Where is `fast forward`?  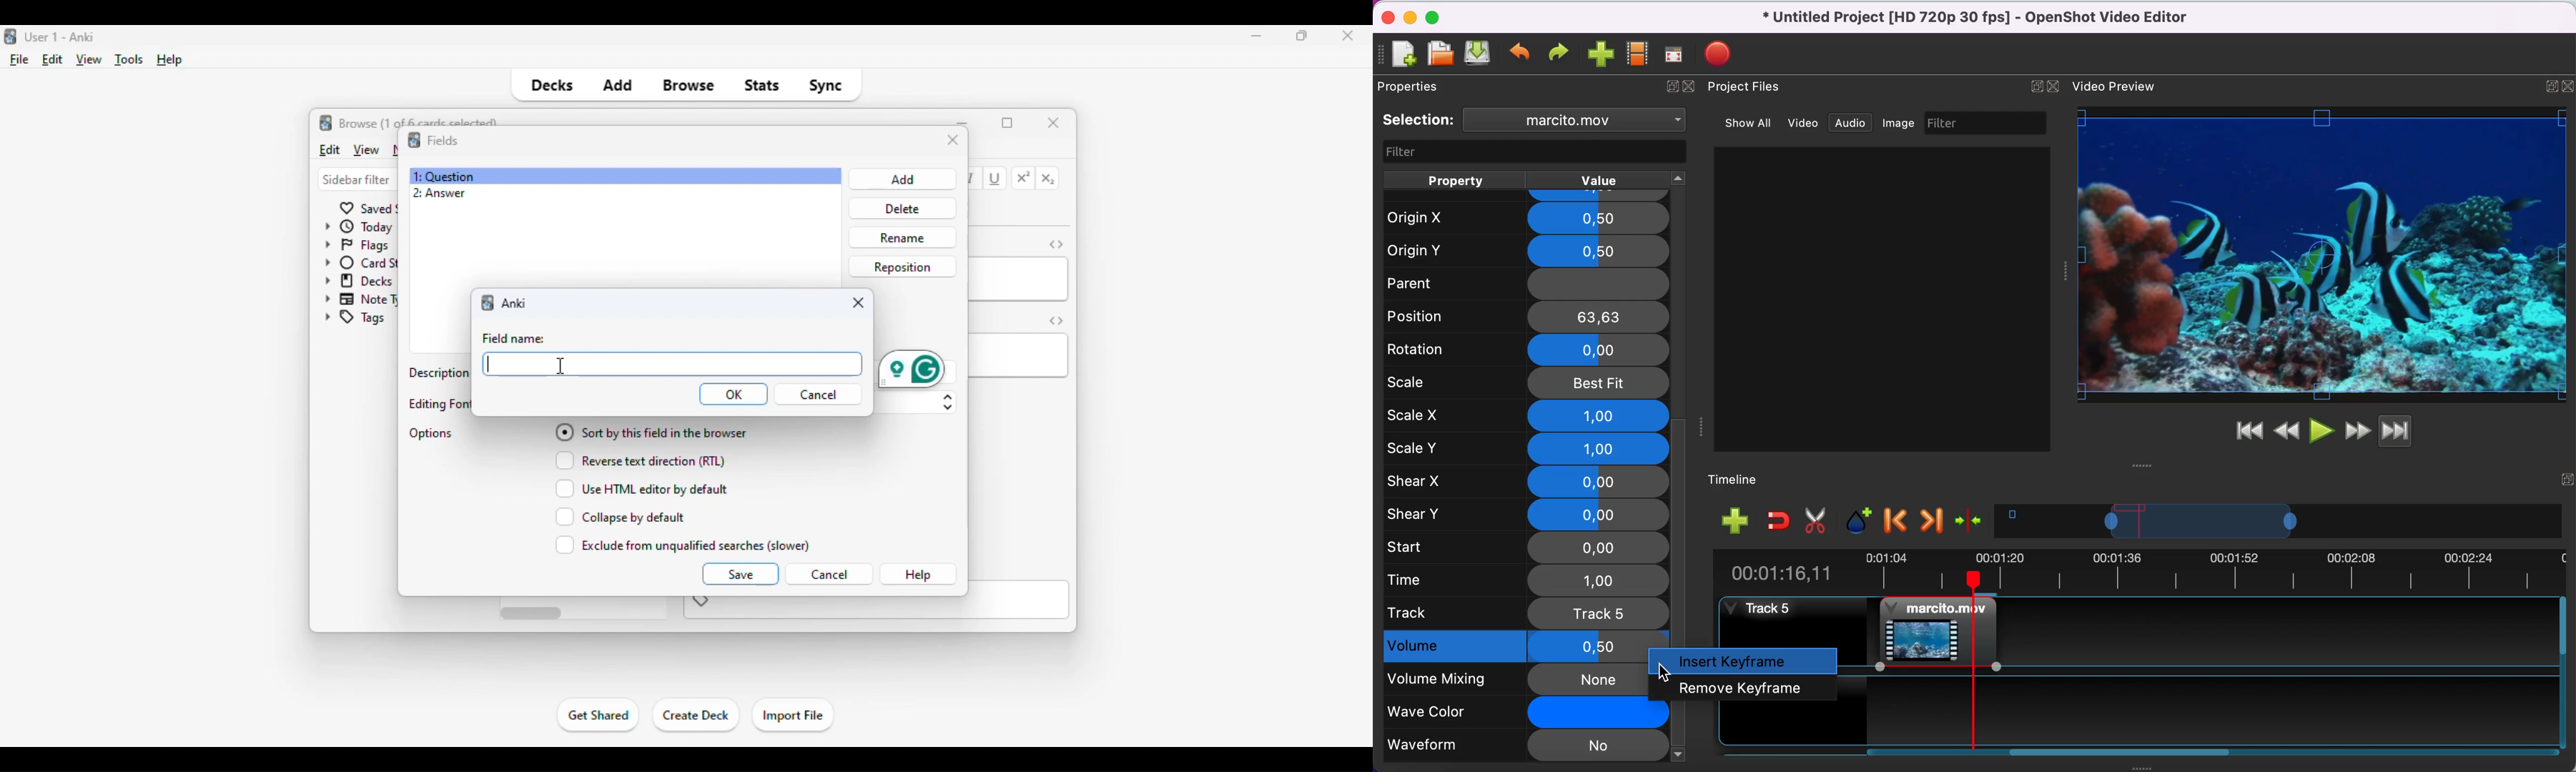
fast forward is located at coordinates (2357, 429).